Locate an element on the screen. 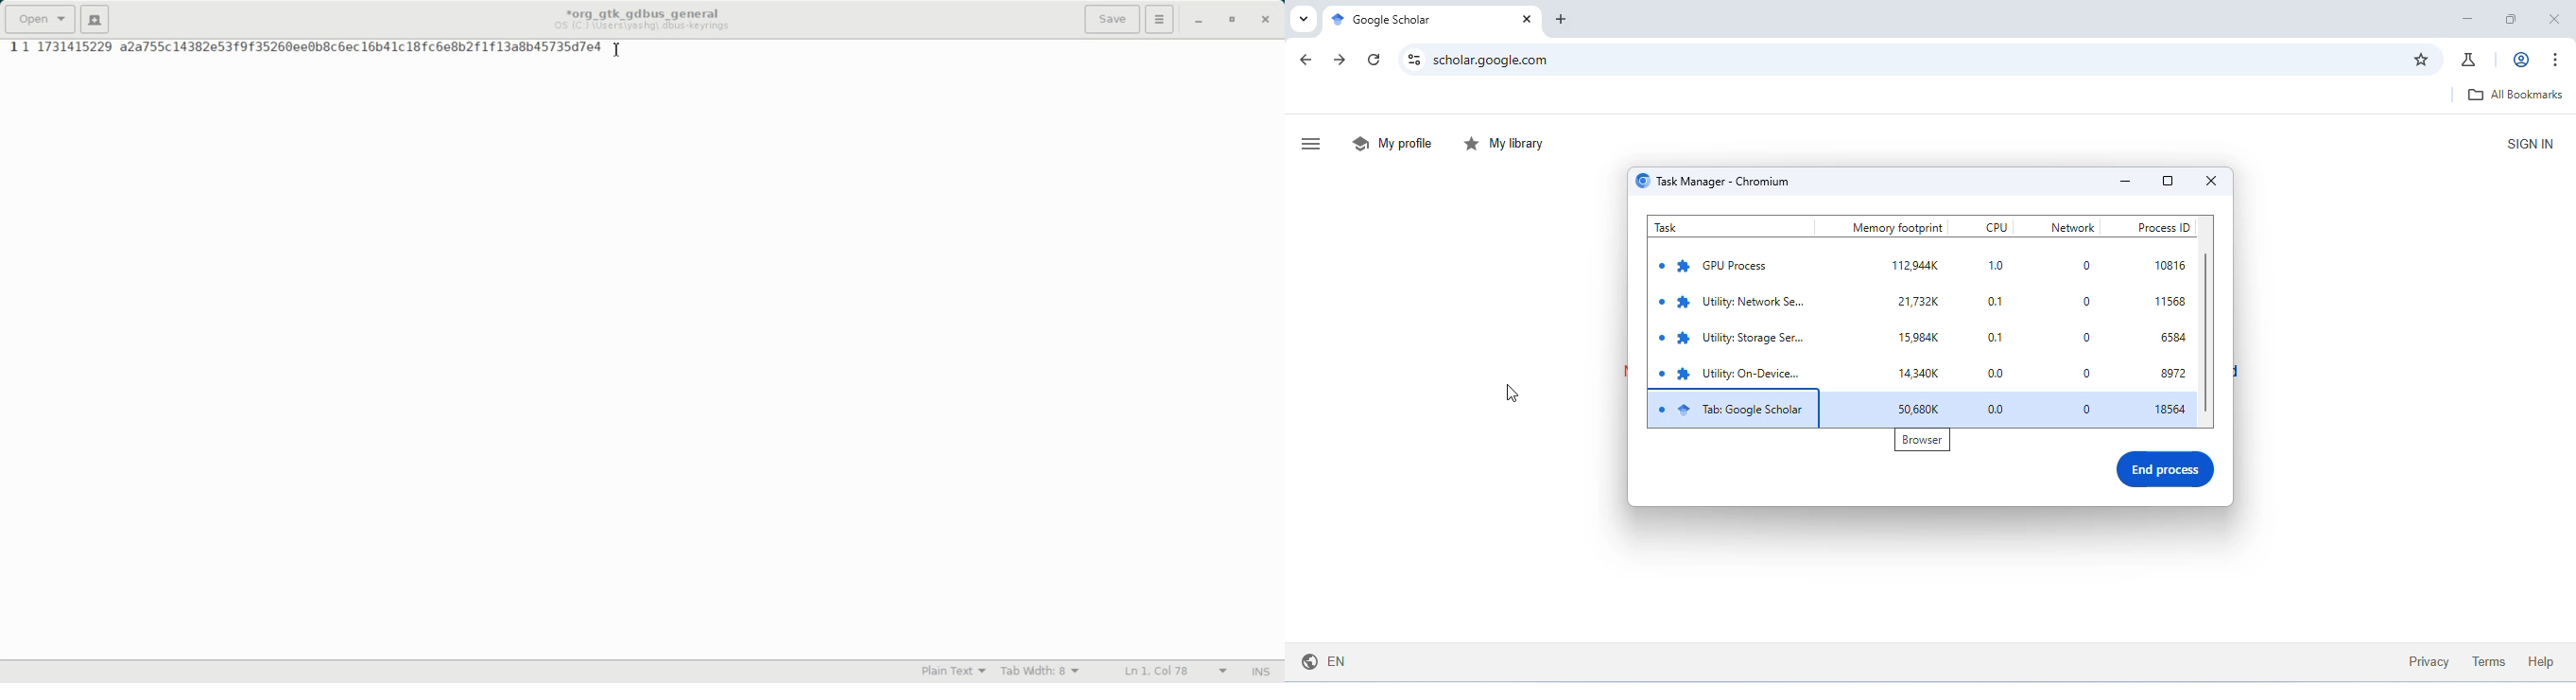 This screenshot has height=700, width=2576. 0 is located at coordinates (2083, 407).